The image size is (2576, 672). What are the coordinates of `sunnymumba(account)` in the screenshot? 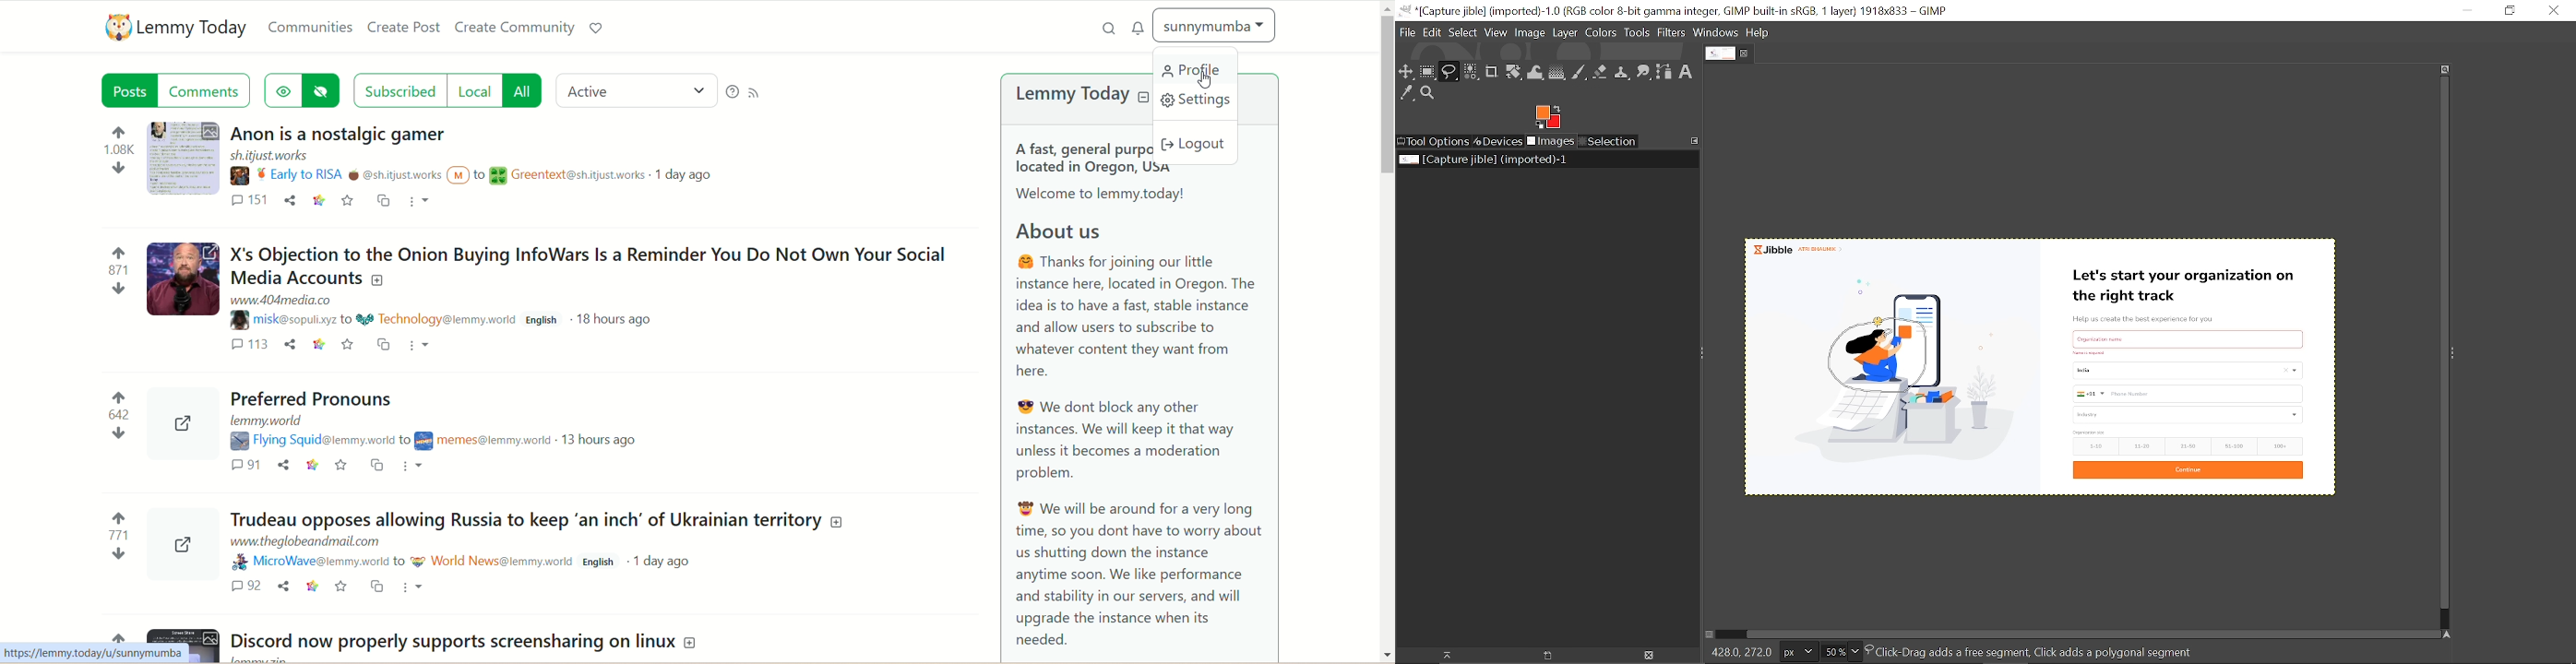 It's located at (1220, 29).